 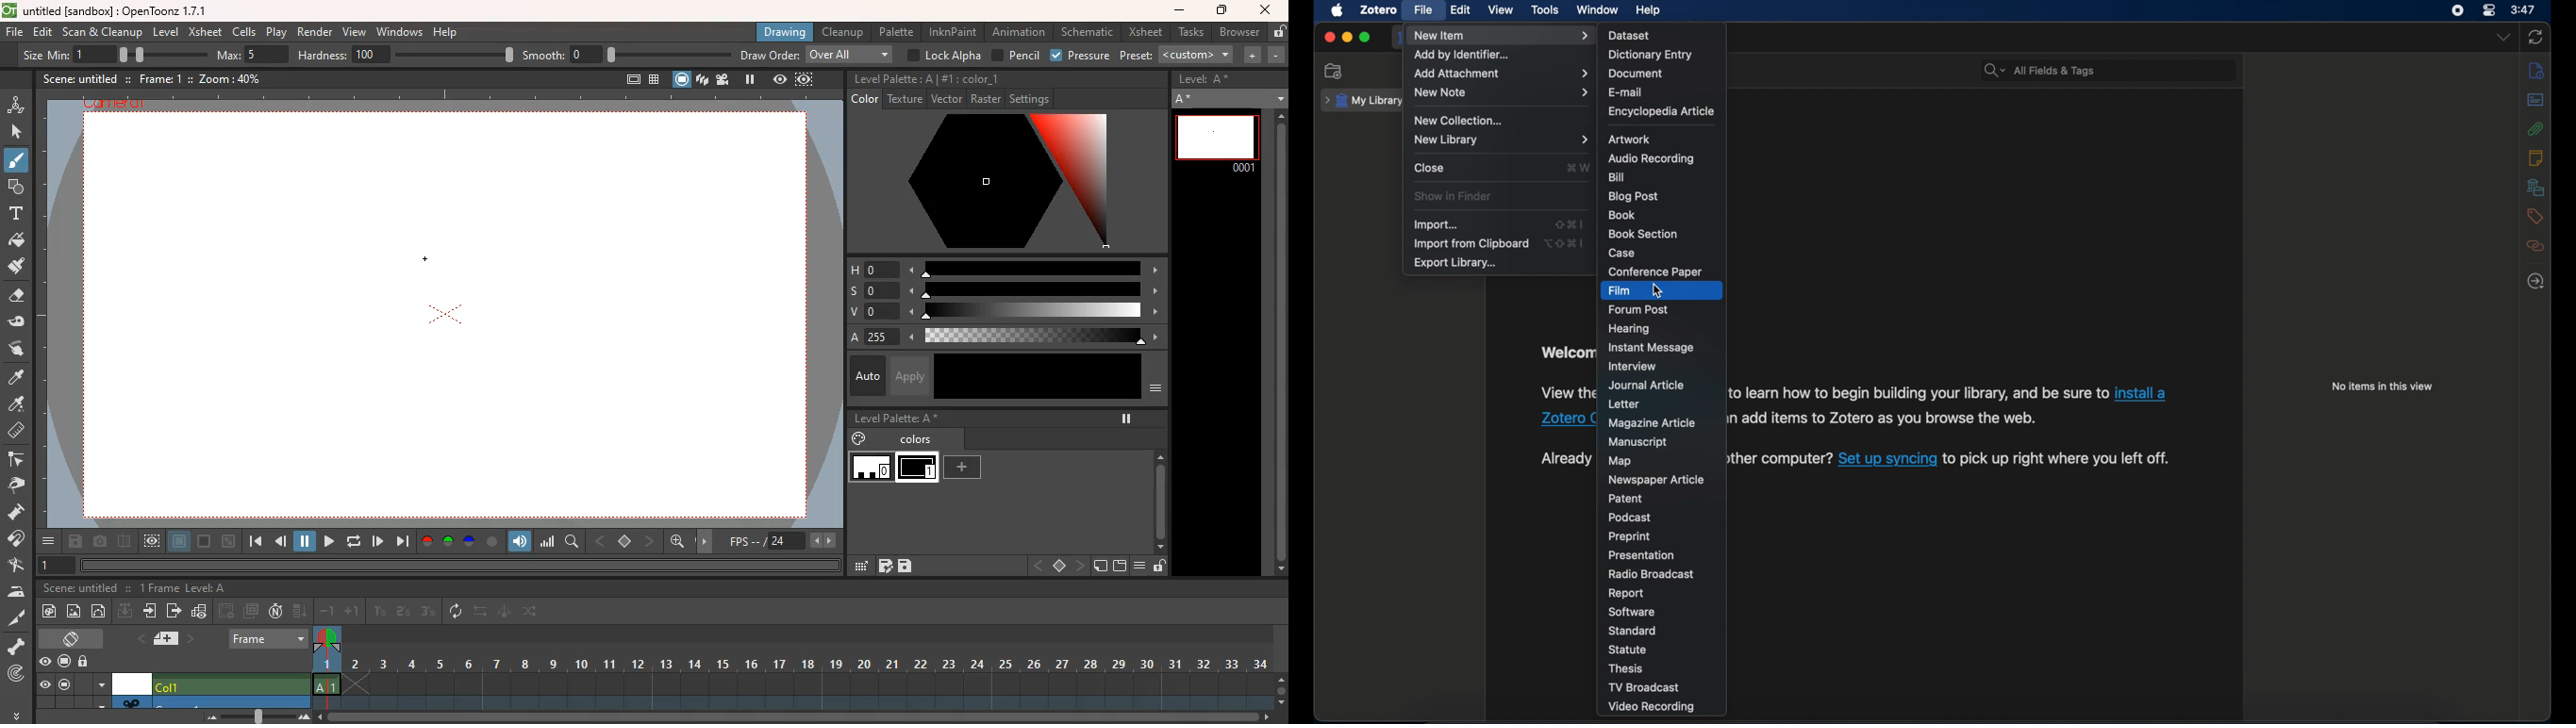 What do you see at coordinates (353, 613) in the screenshot?
I see `+1` at bounding box center [353, 613].